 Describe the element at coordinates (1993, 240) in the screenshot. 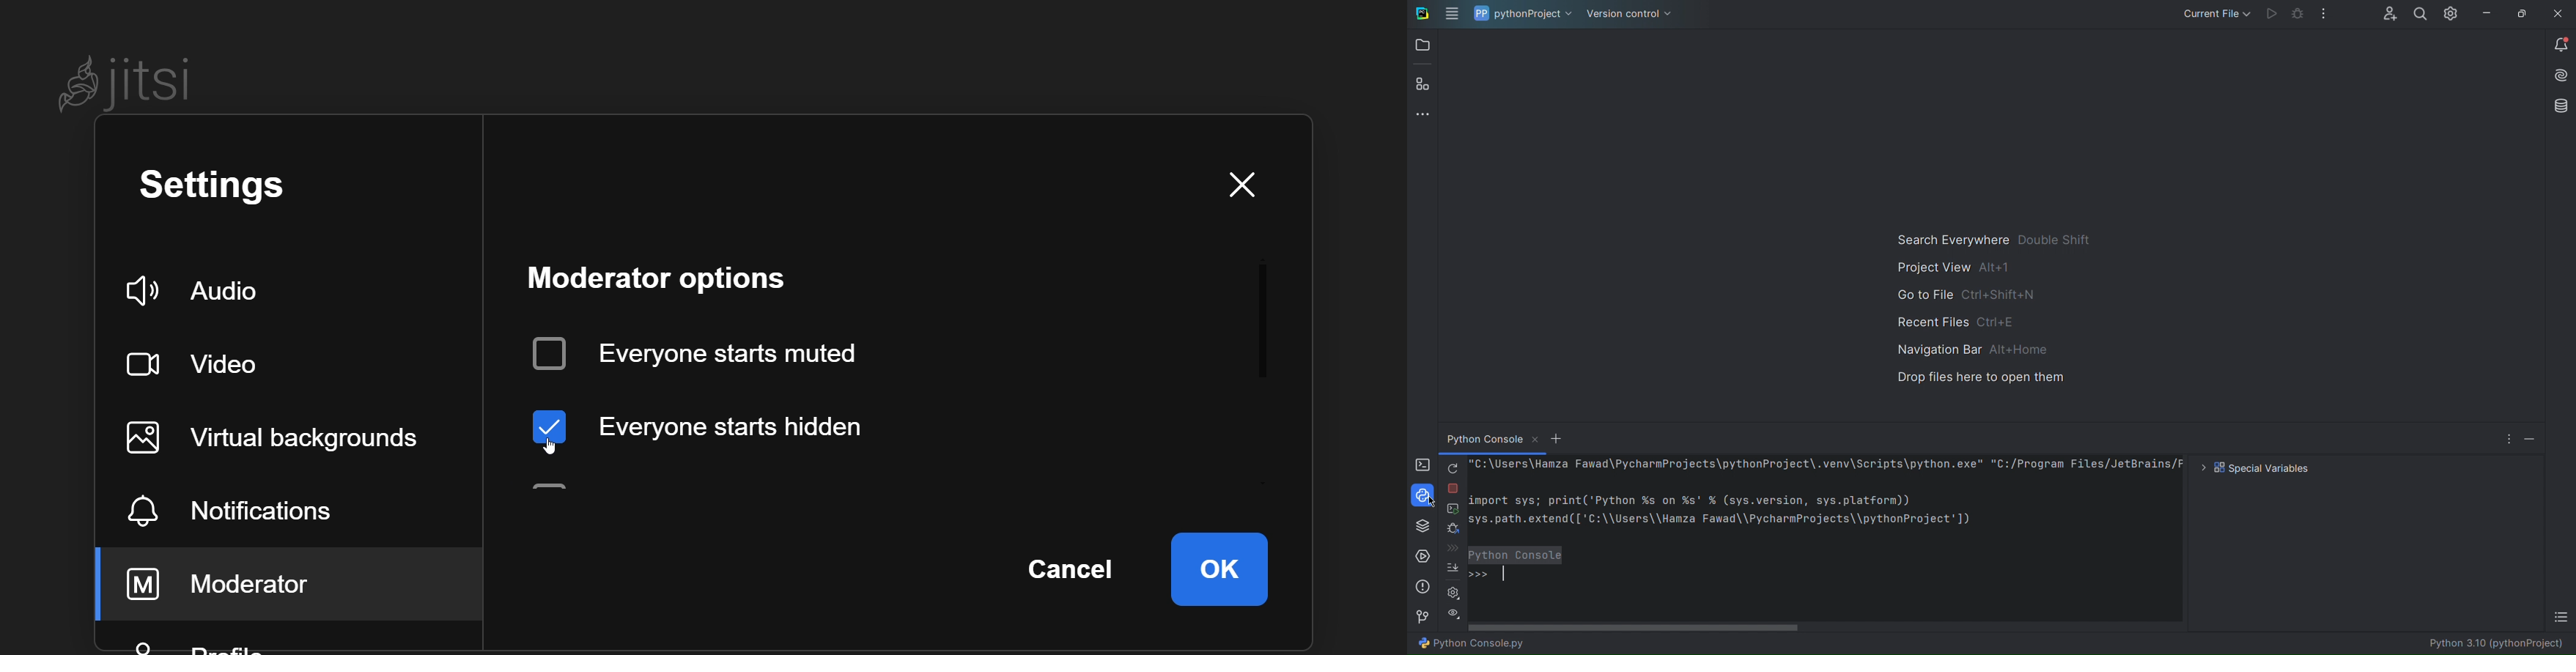

I see `Search Everywhere` at that location.